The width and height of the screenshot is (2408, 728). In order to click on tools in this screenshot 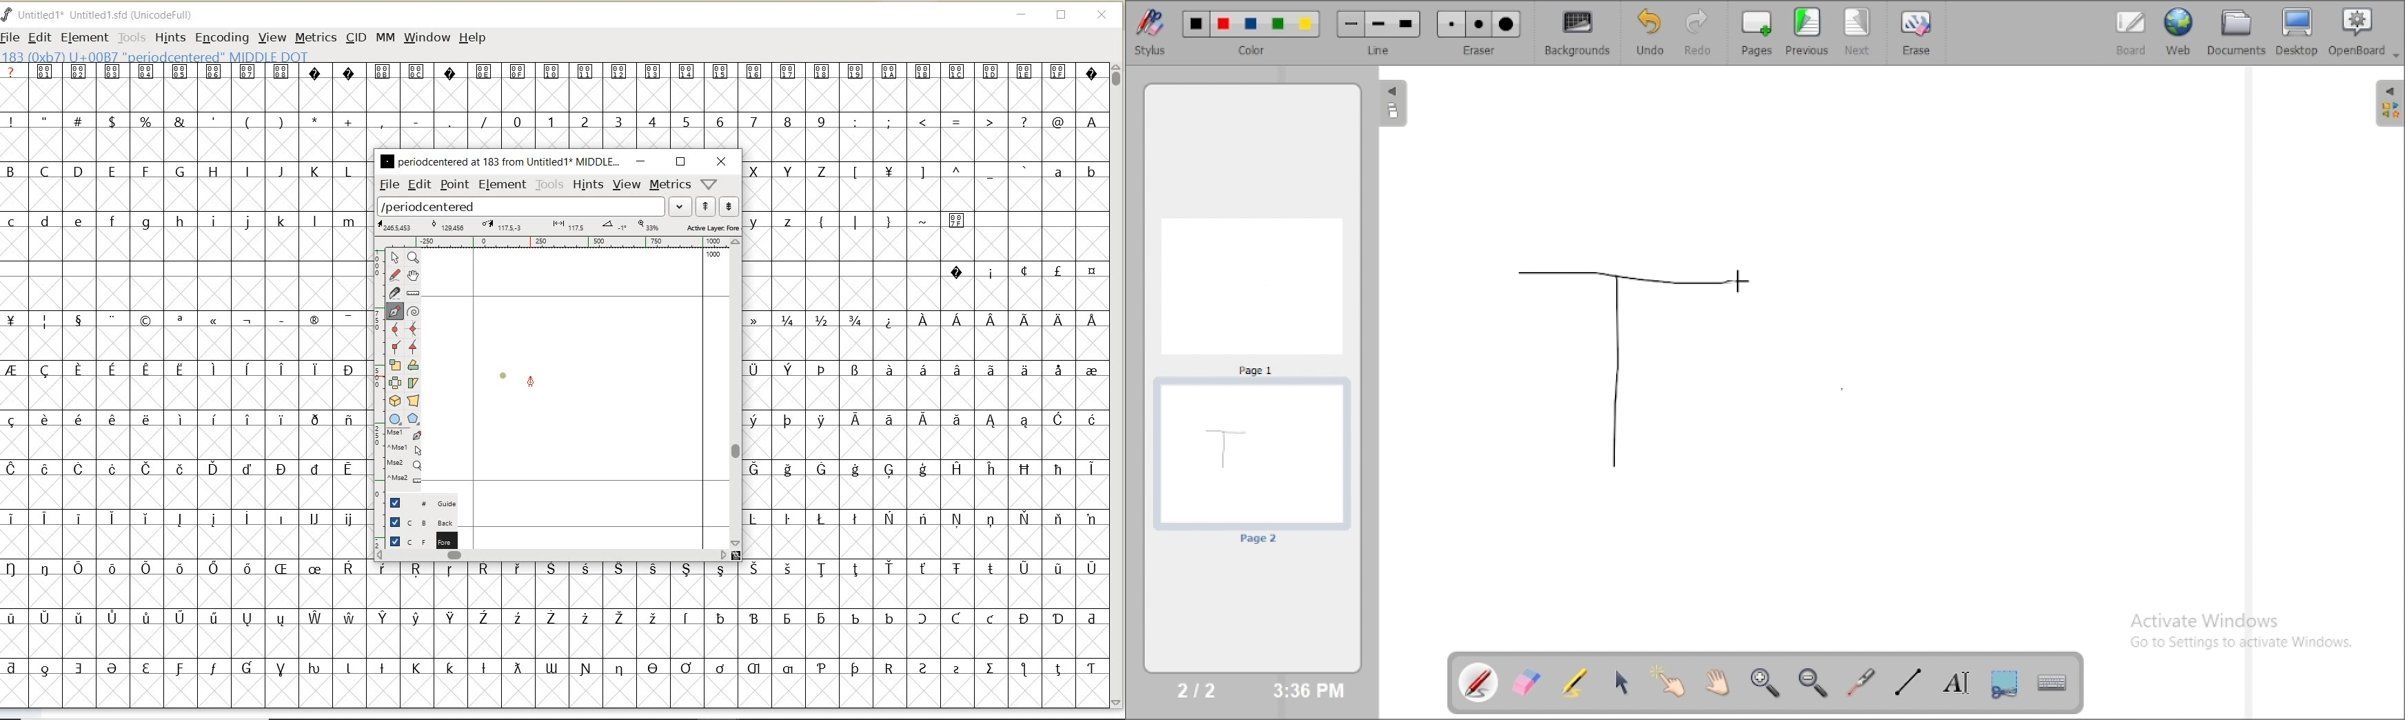, I will do `click(550, 185)`.